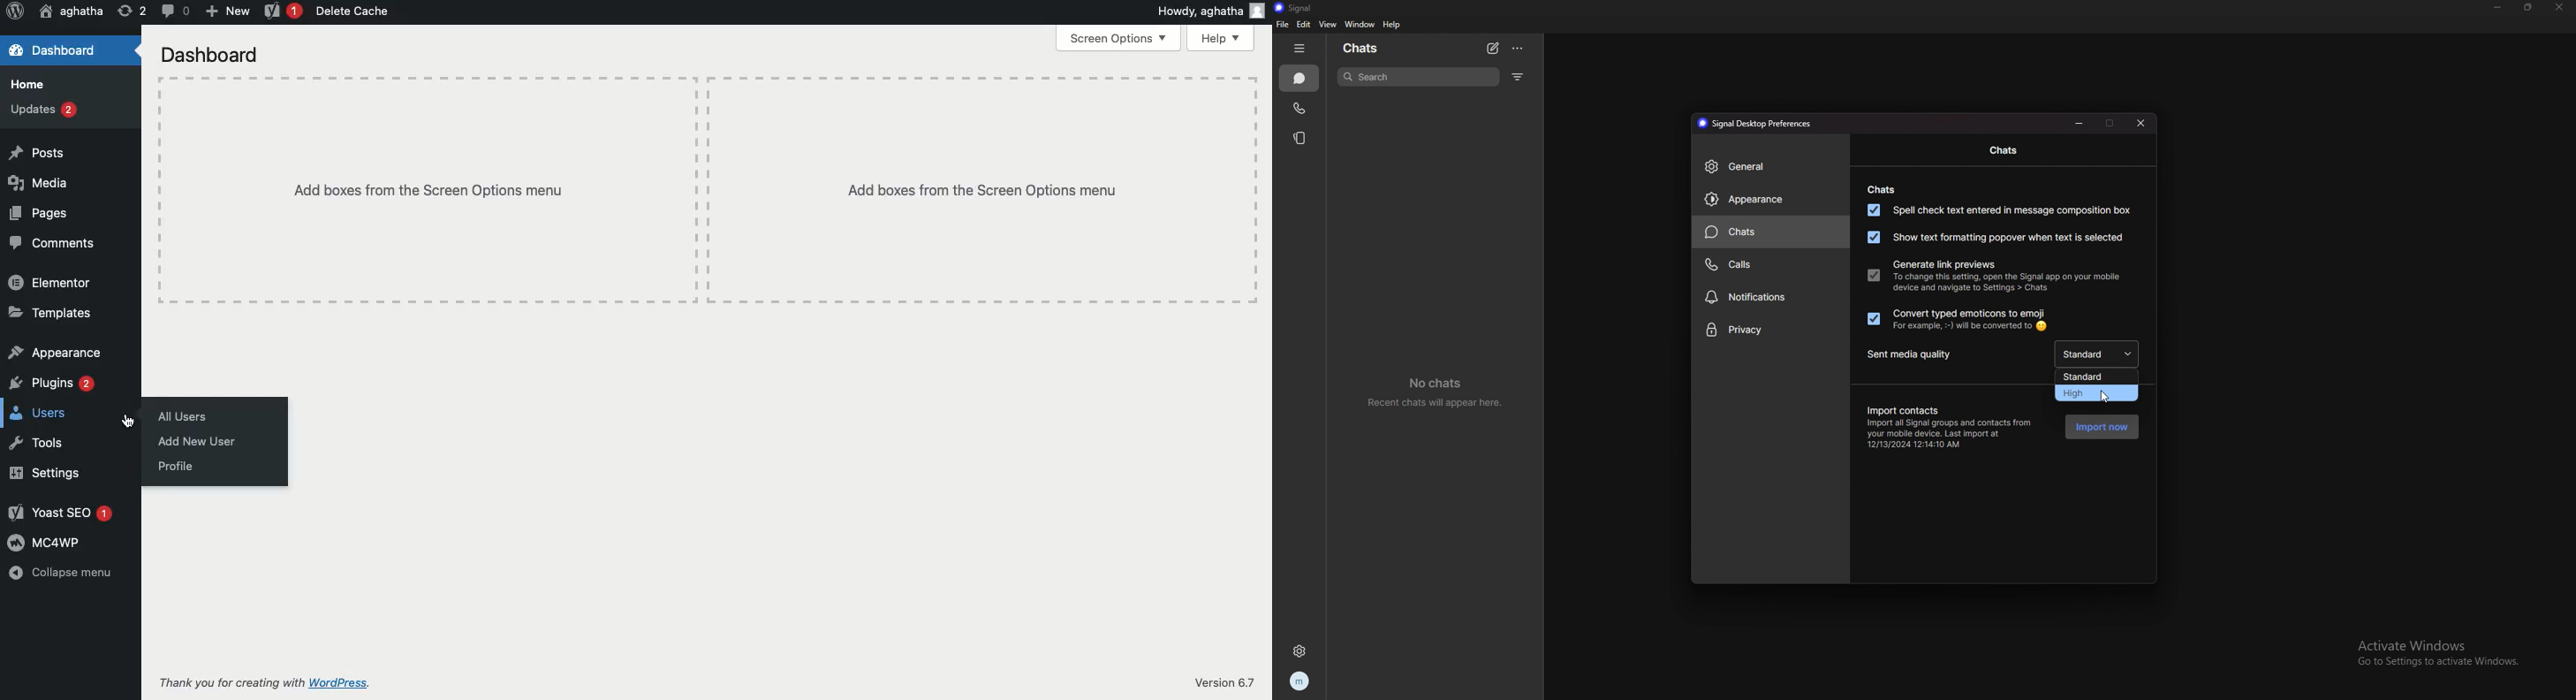 The height and width of the screenshot is (700, 2576). I want to click on Dashboard, so click(208, 56).